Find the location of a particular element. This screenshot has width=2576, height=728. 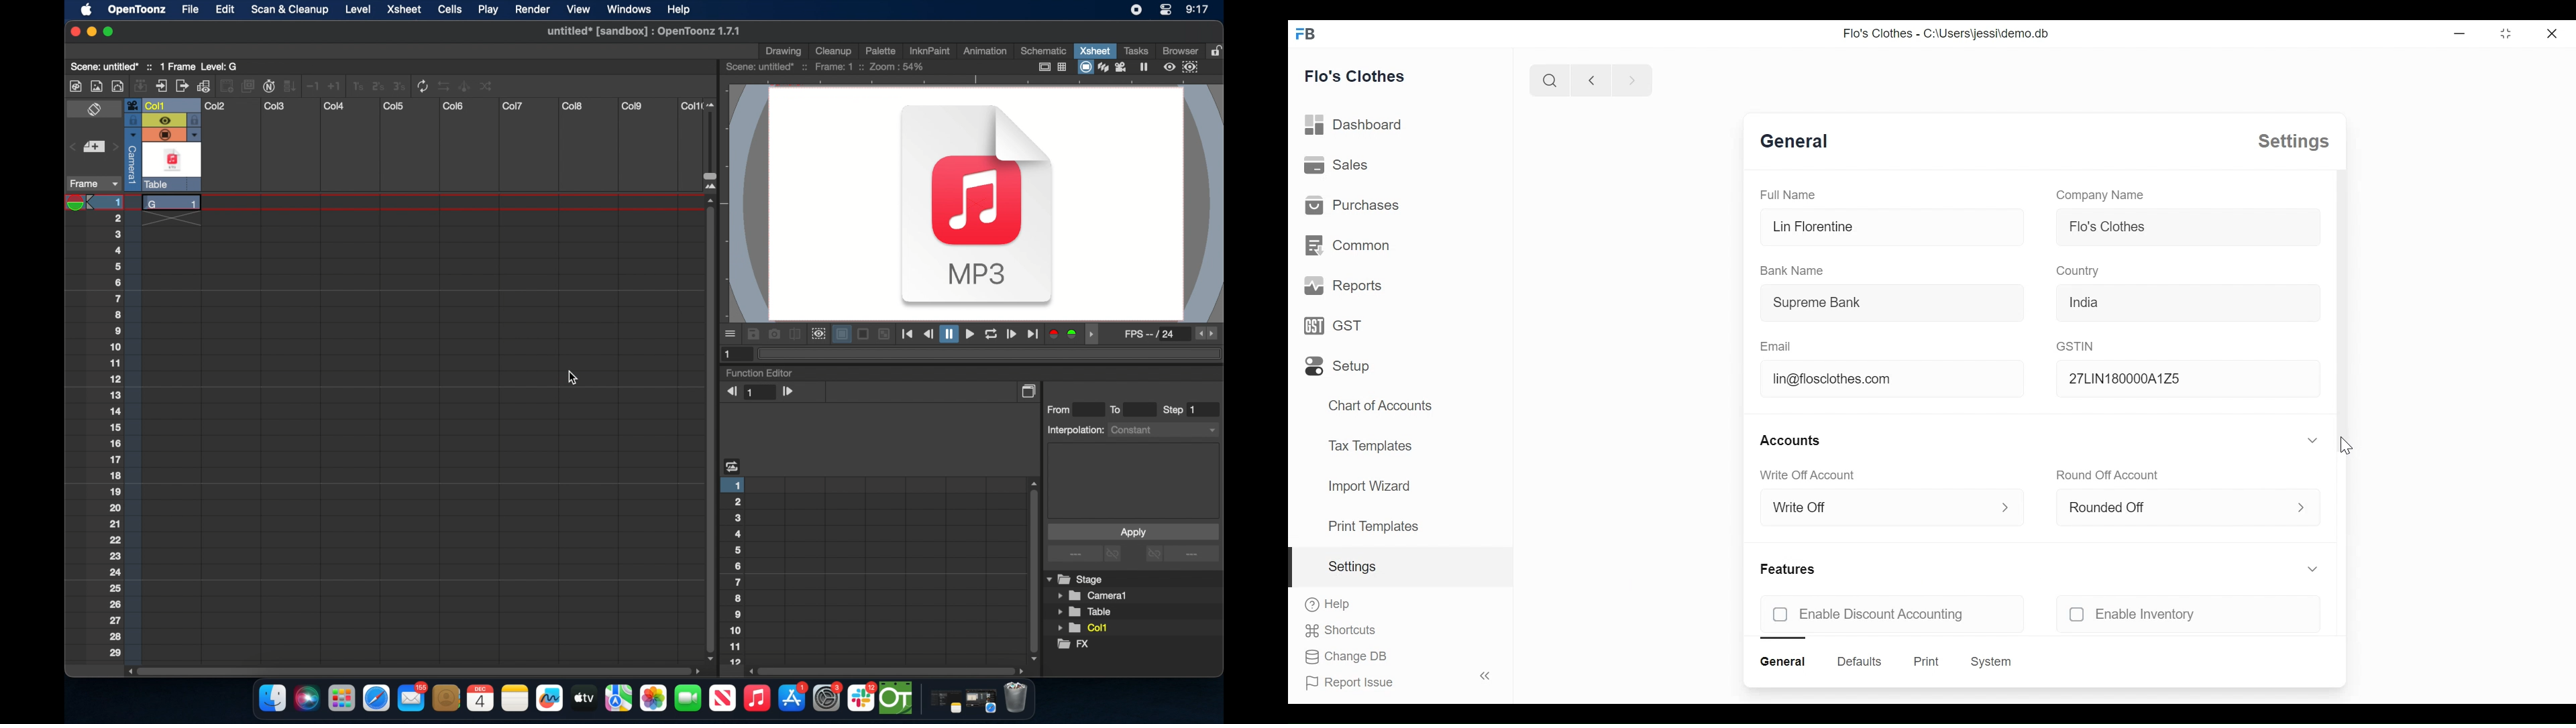

snapshot is located at coordinates (774, 334).